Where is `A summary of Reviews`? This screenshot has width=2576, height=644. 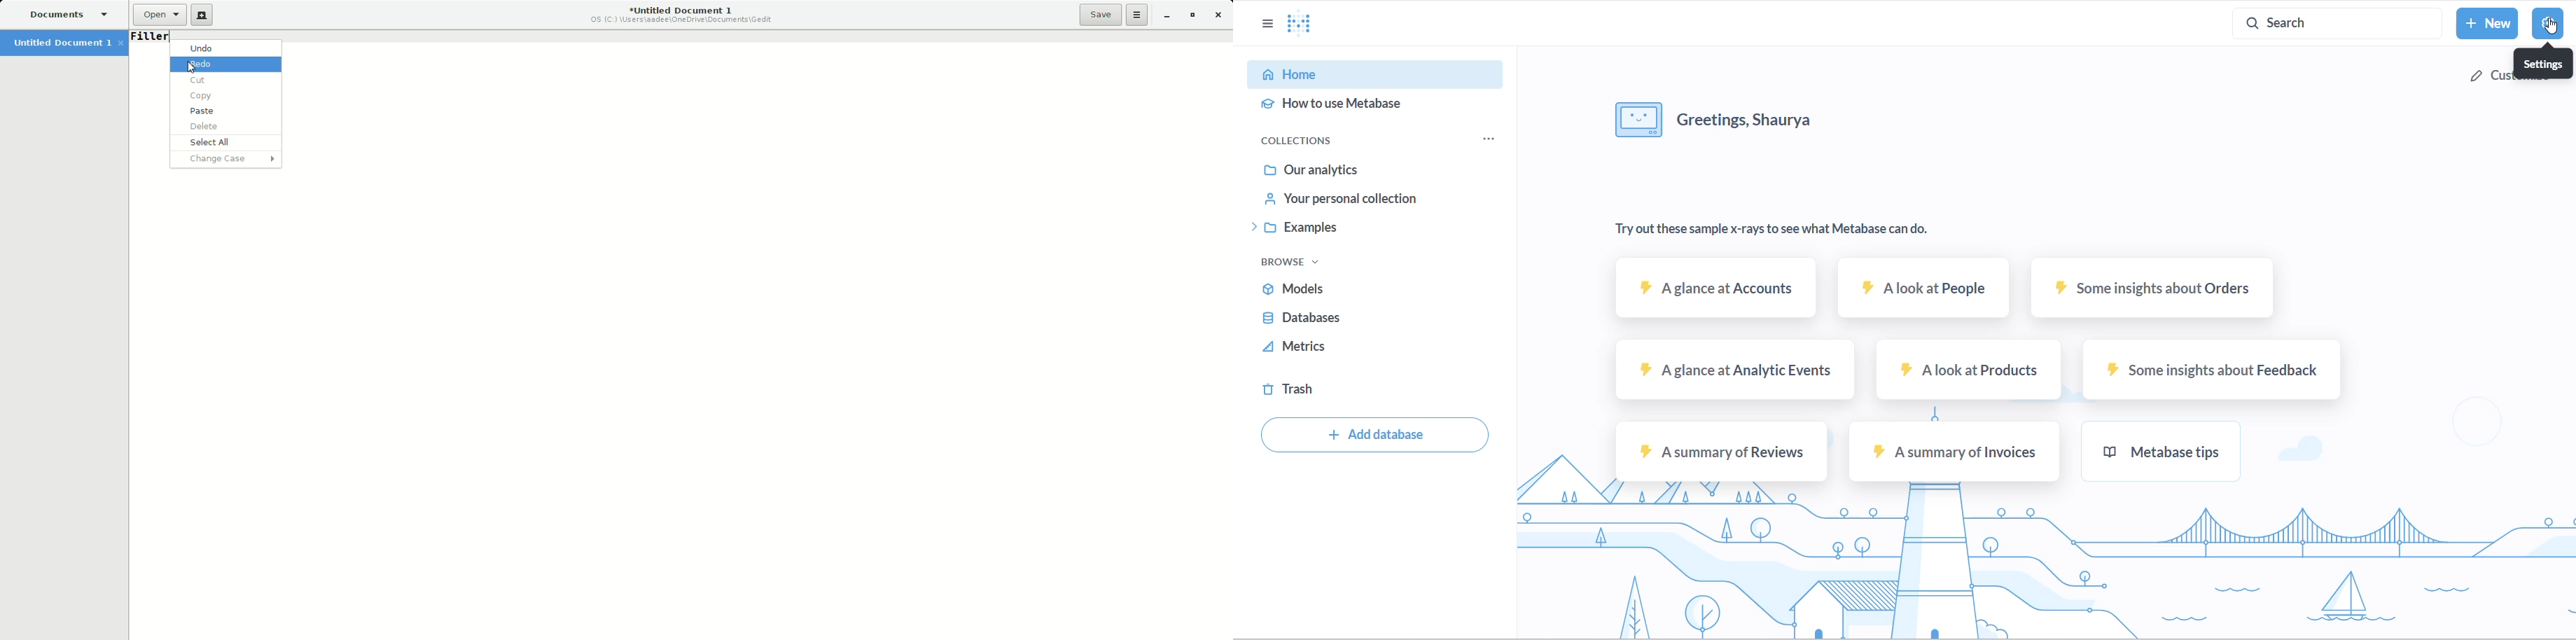
A summary of Reviews is located at coordinates (1718, 452).